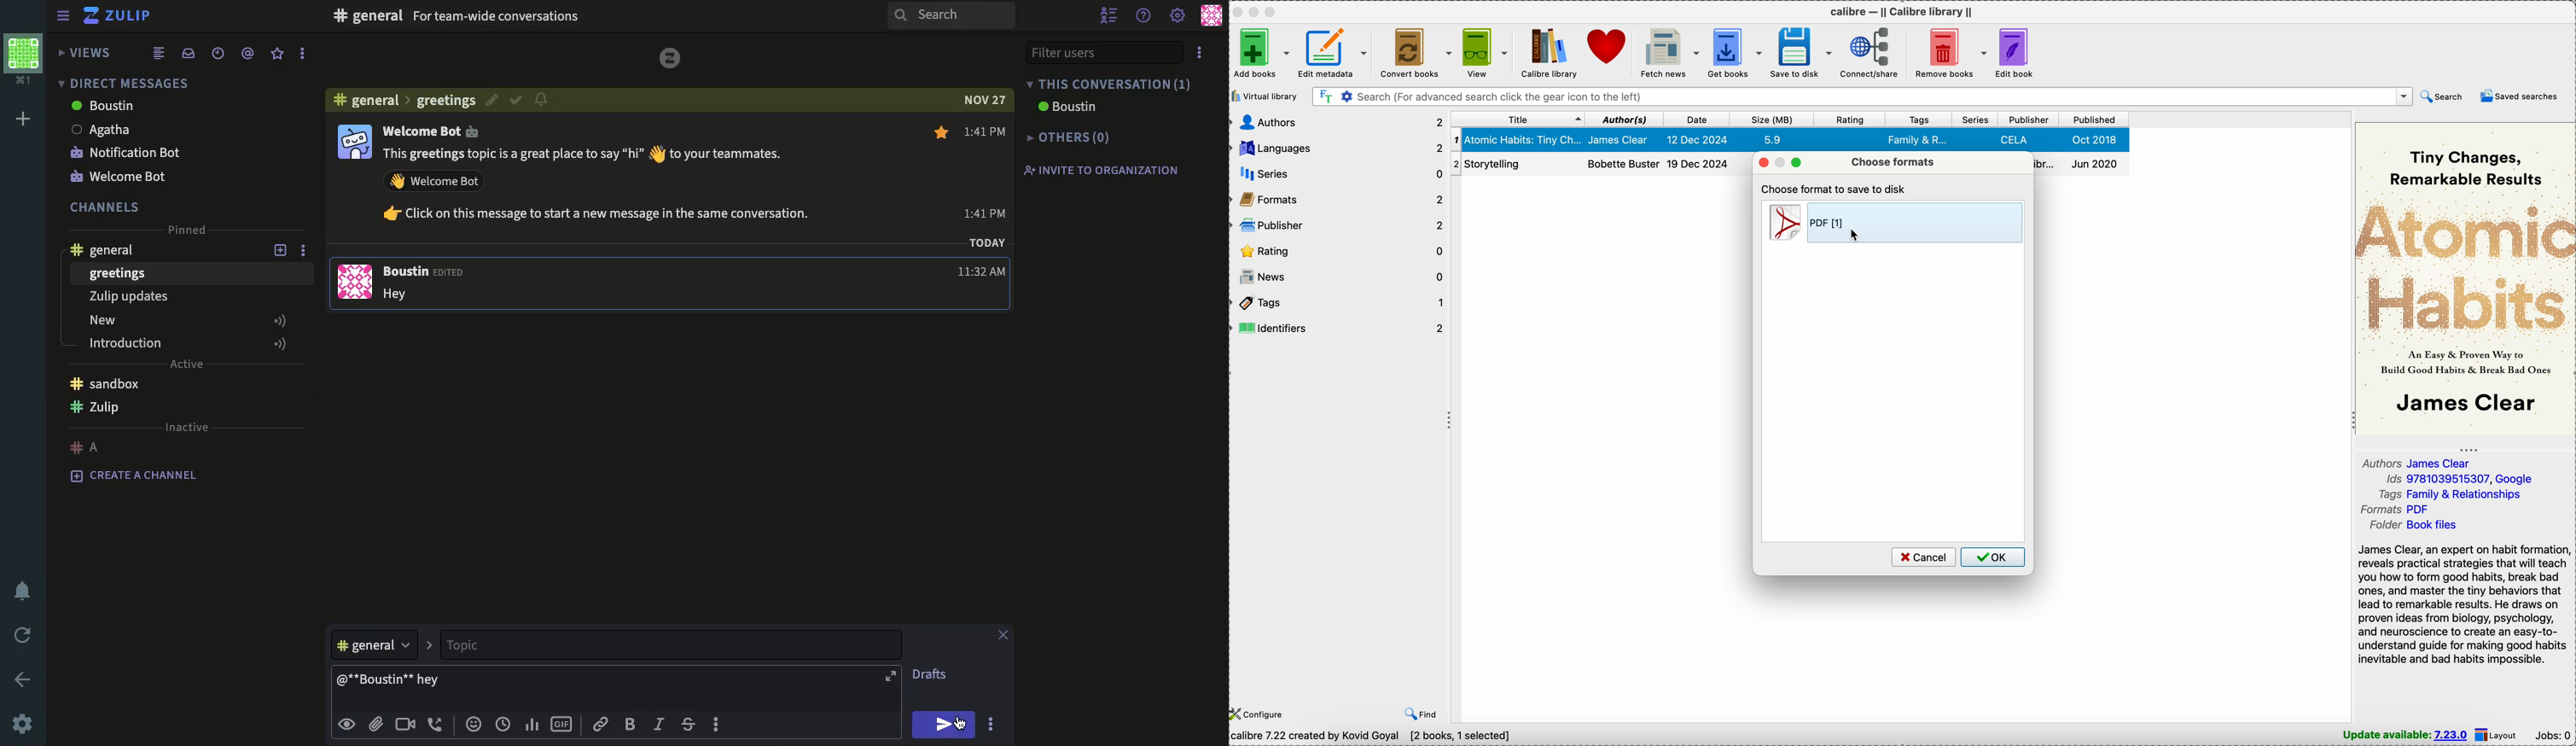 Image resolution: width=2576 pixels, height=756 pixels. I want to click on virtual library, so click(1264, 95).